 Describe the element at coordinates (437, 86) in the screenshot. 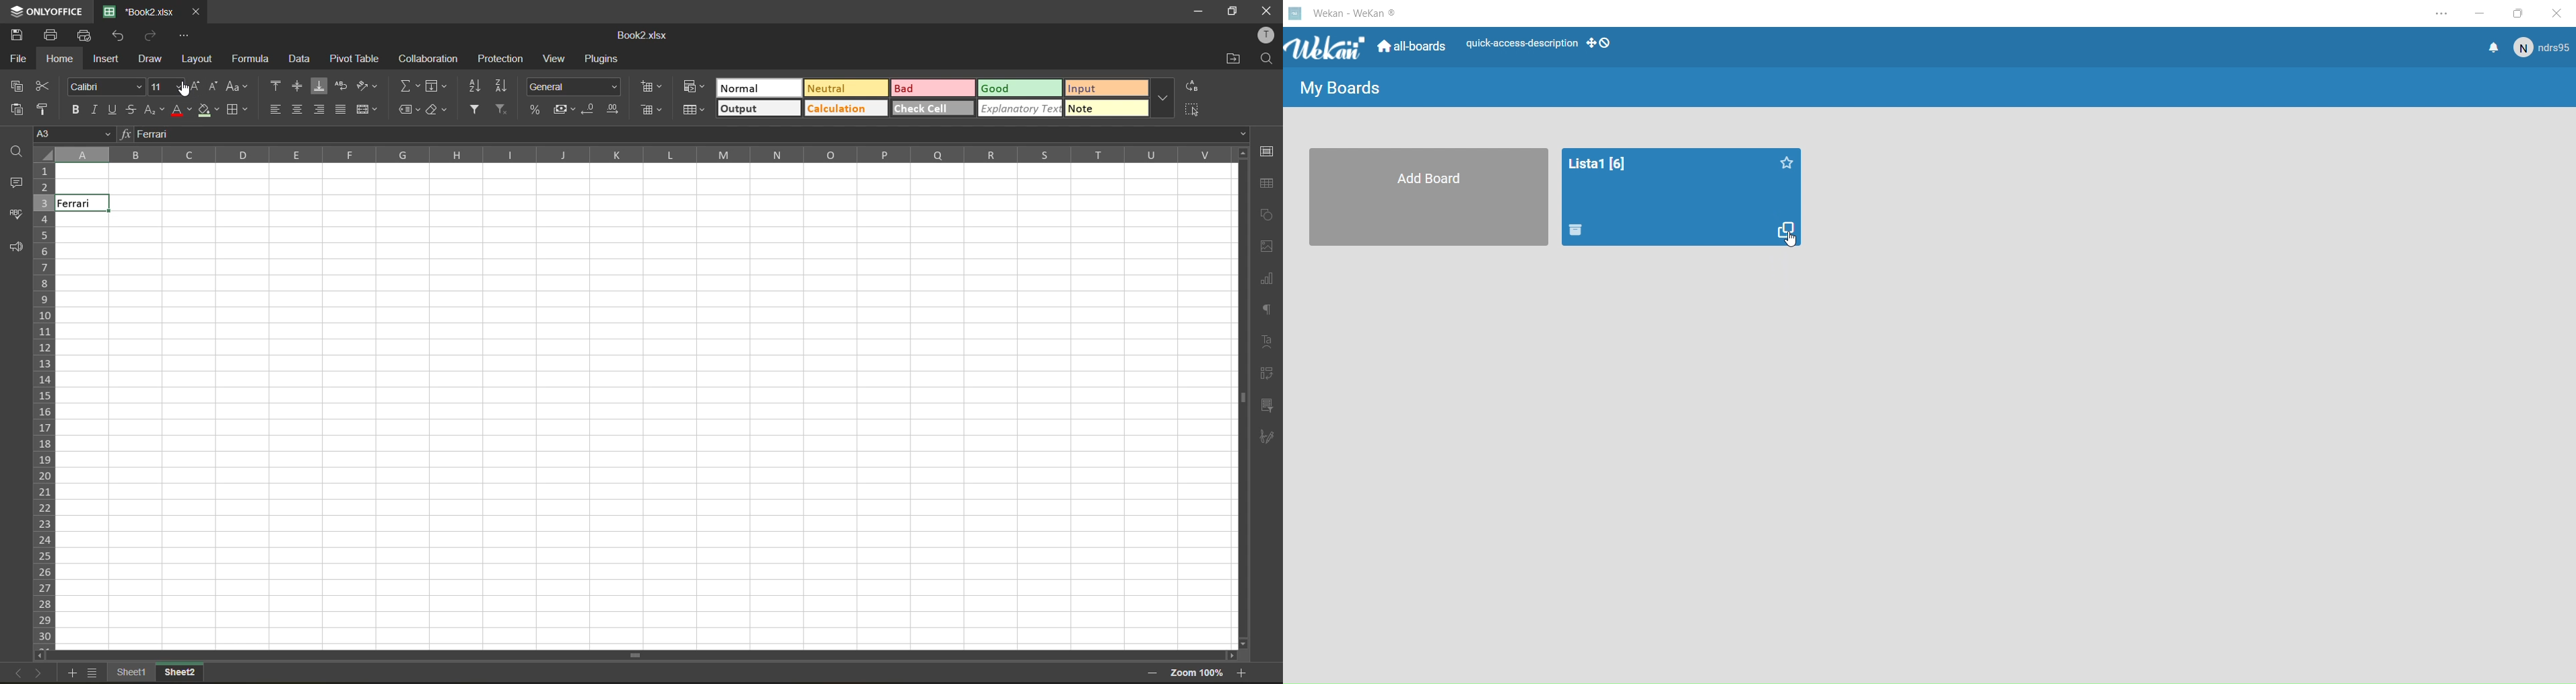

I see `fields` at that location.